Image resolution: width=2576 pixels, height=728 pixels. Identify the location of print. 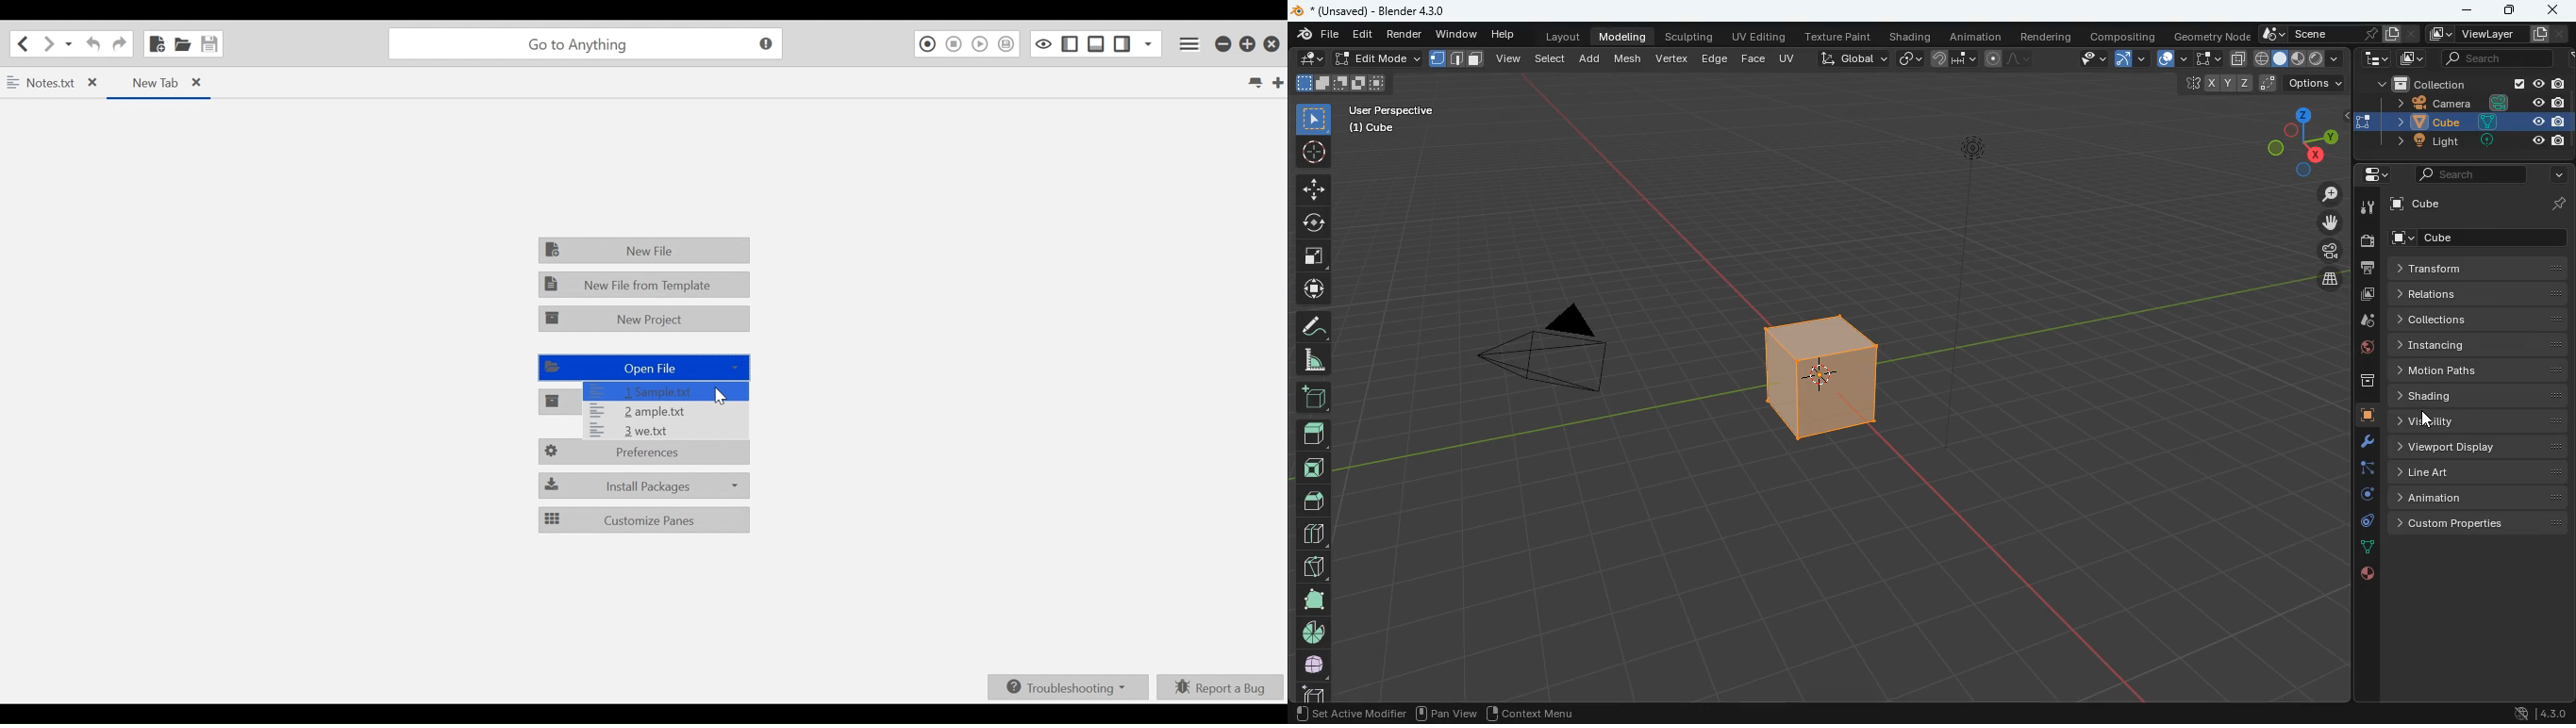
(2370, 270).